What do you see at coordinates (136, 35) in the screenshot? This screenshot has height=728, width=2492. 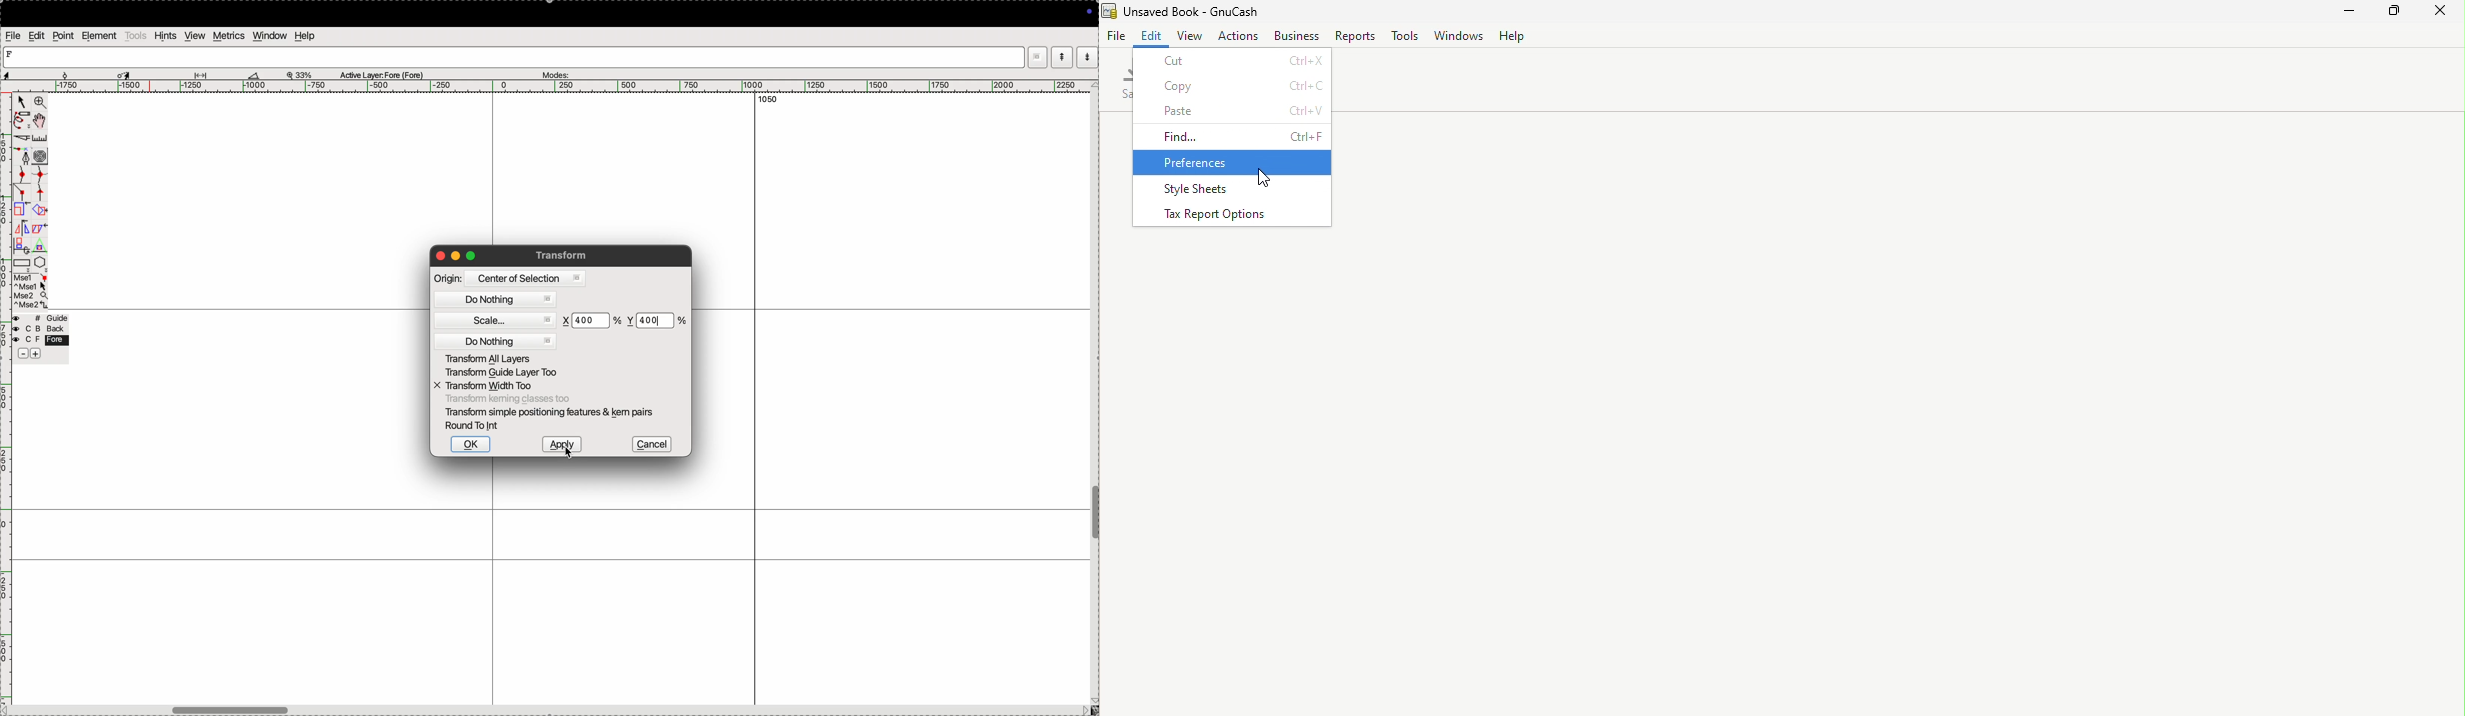 I see `tools` at bounding box center [136, 35].